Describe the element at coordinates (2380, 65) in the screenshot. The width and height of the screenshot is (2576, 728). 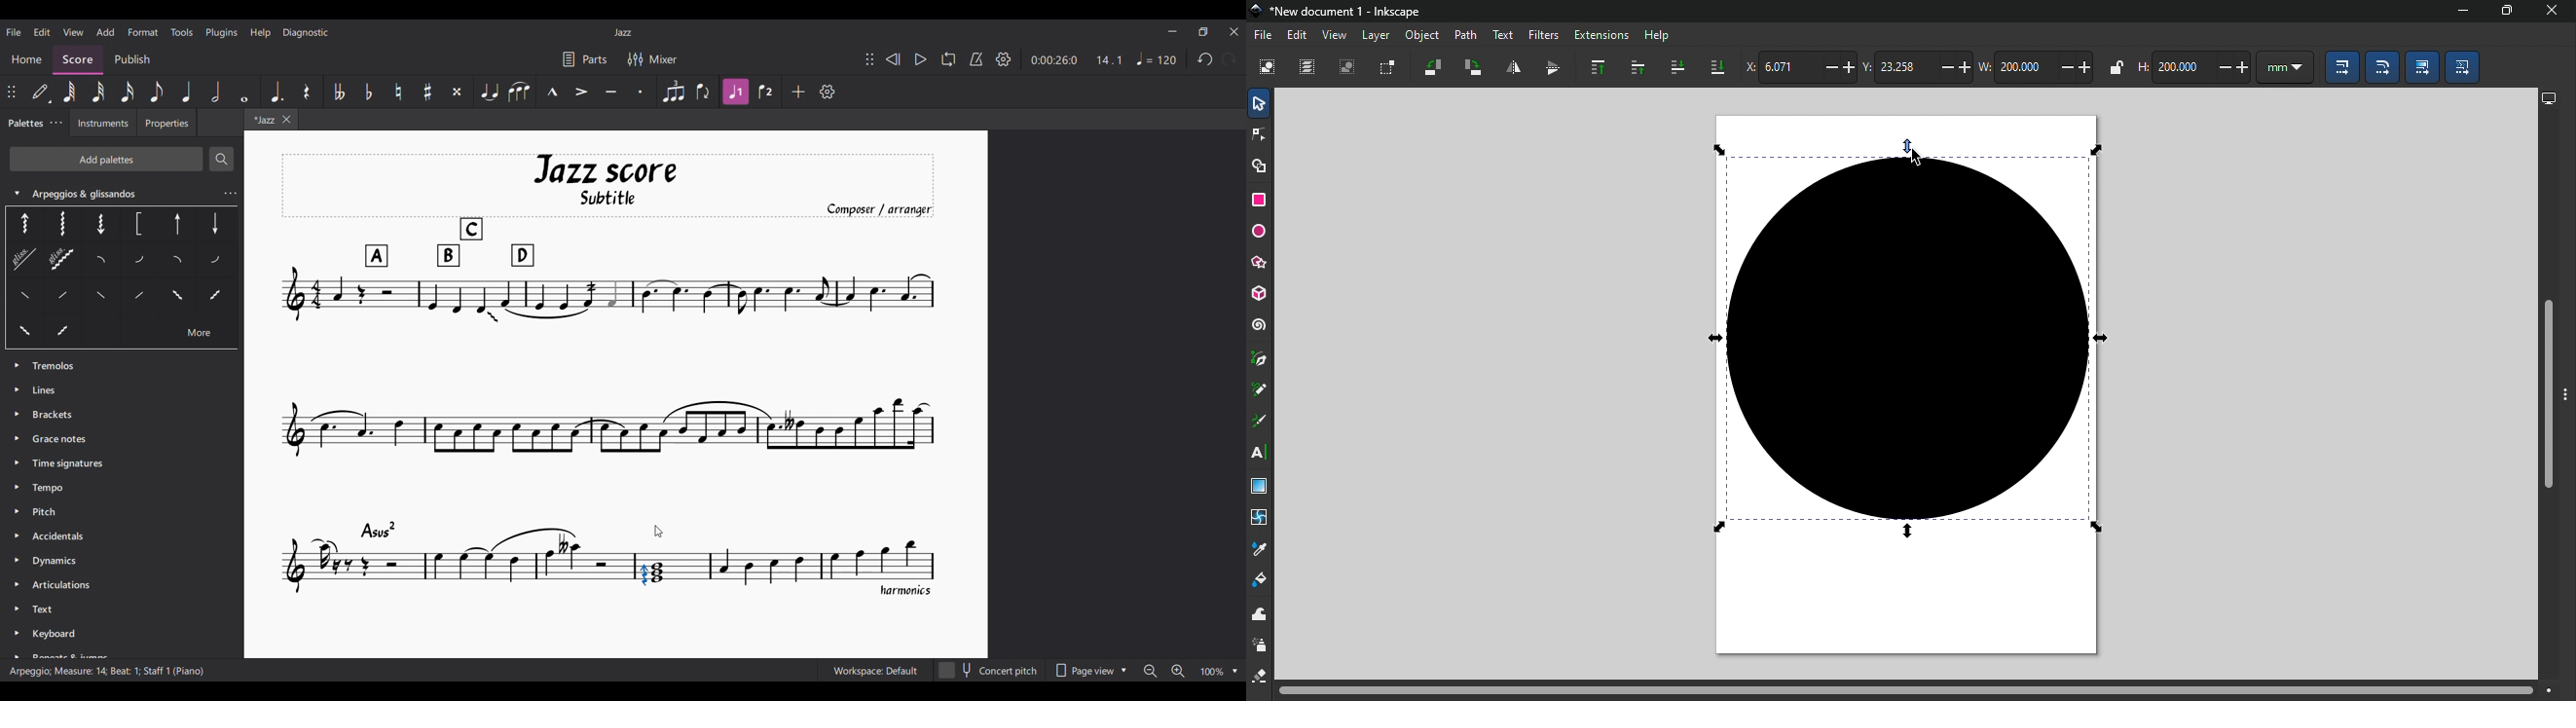
I see `When scaling rectangles, scale the radii of rounded corners` at that location.